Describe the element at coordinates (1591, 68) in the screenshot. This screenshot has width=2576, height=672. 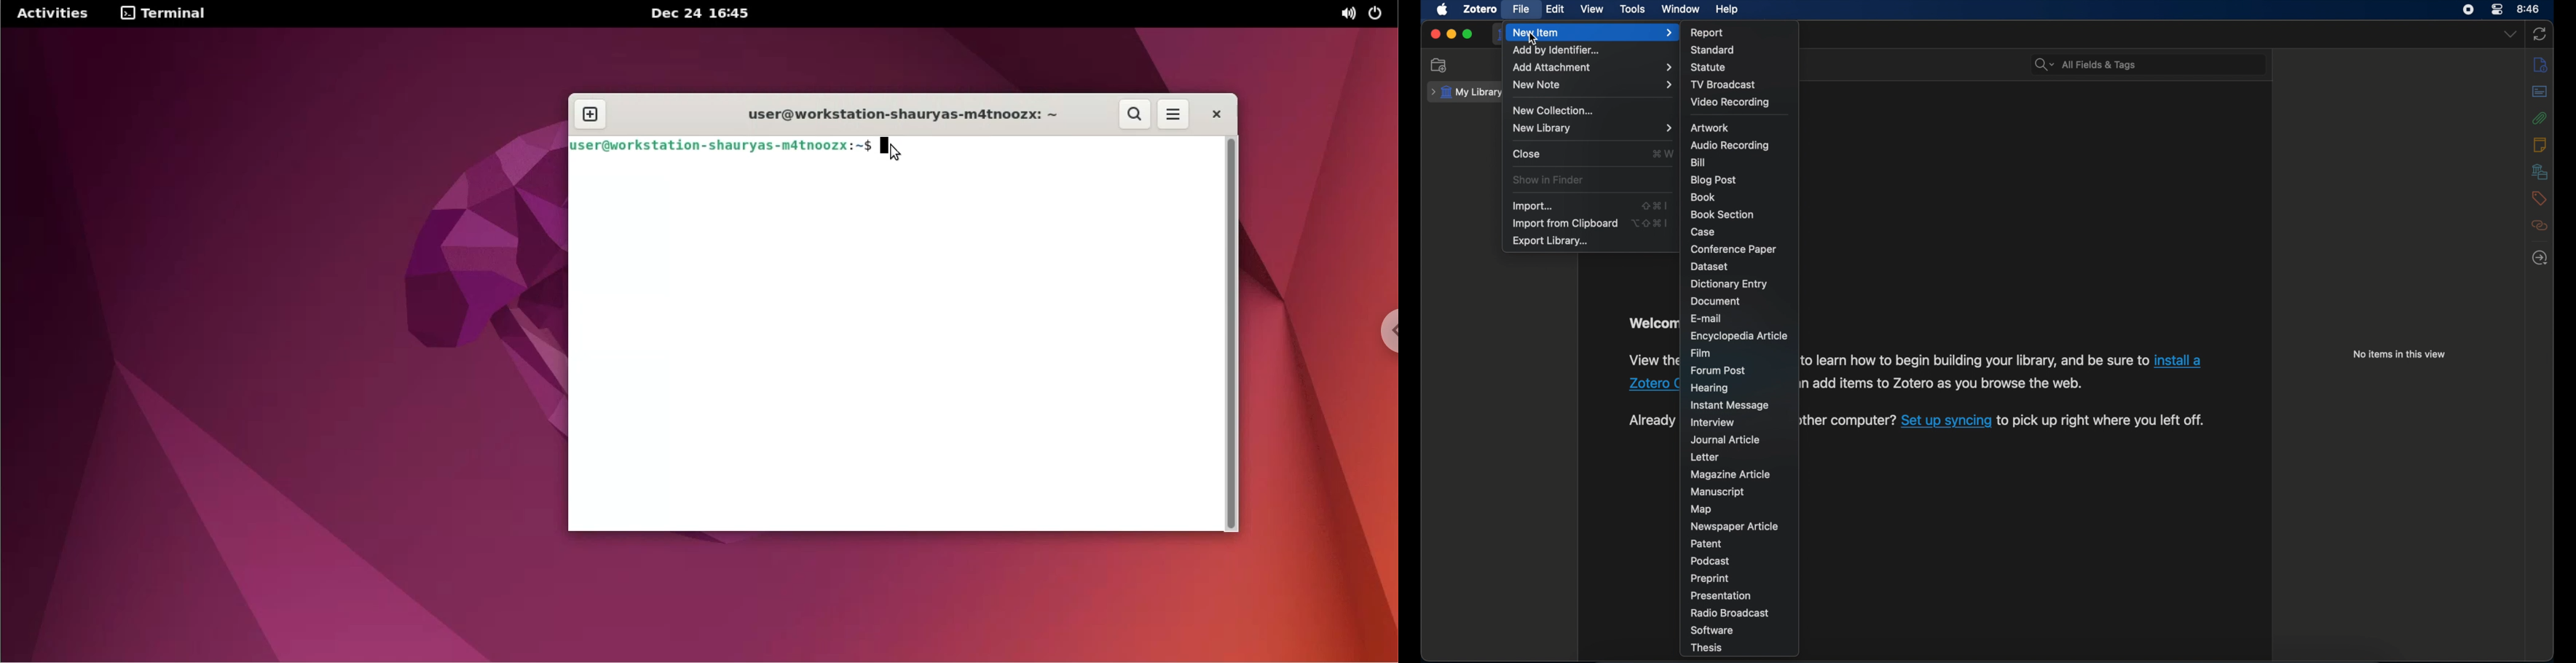
I see `add attachment` at that location.